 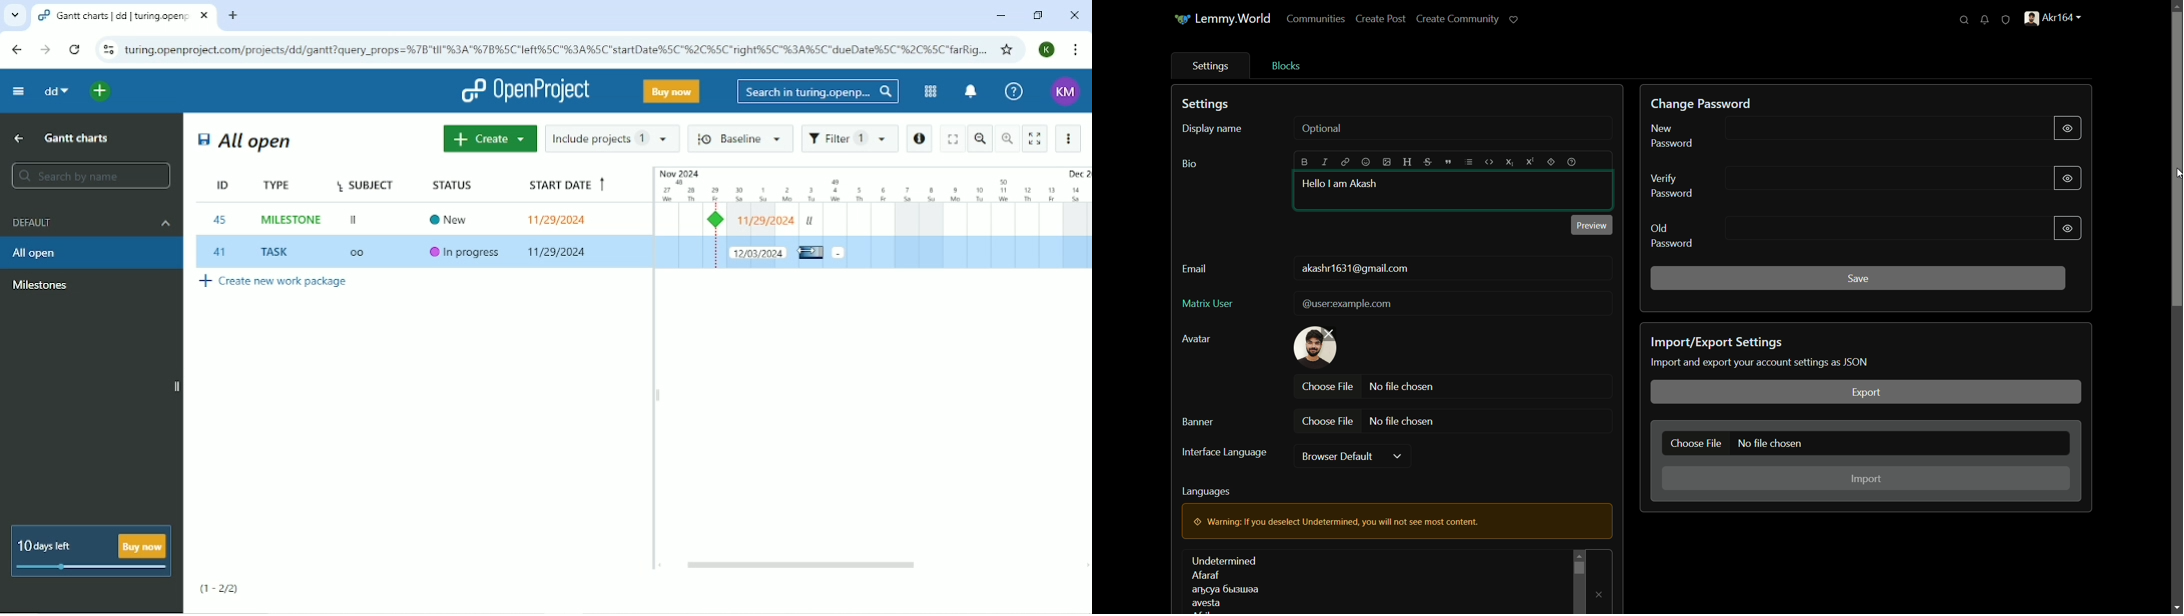 What do you see at coordinates (1322, 129) in the screenshot?
I see `optional` at bounding box center [1322, 129].